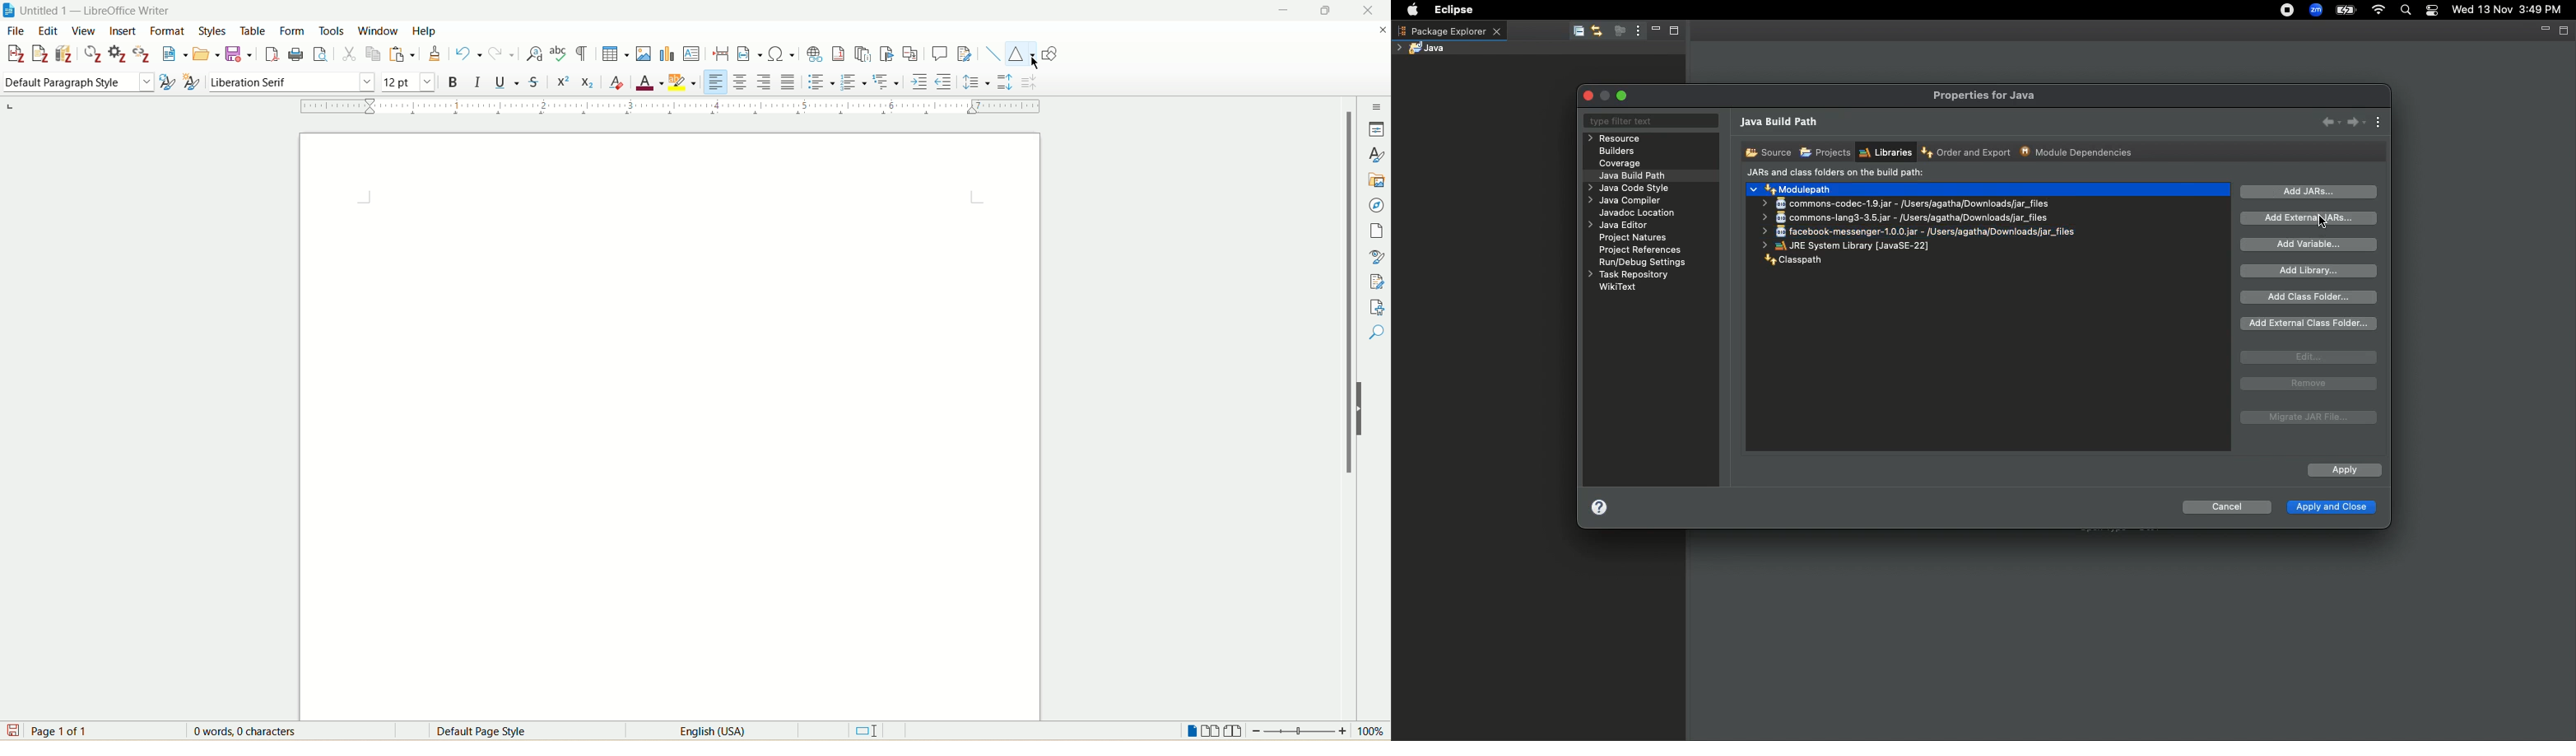 Image resolution: width=2576 pixels, height=756 pixels. Describe the element at coordinates (2309, 357) in the screenshot. I see `Edit` at that location.